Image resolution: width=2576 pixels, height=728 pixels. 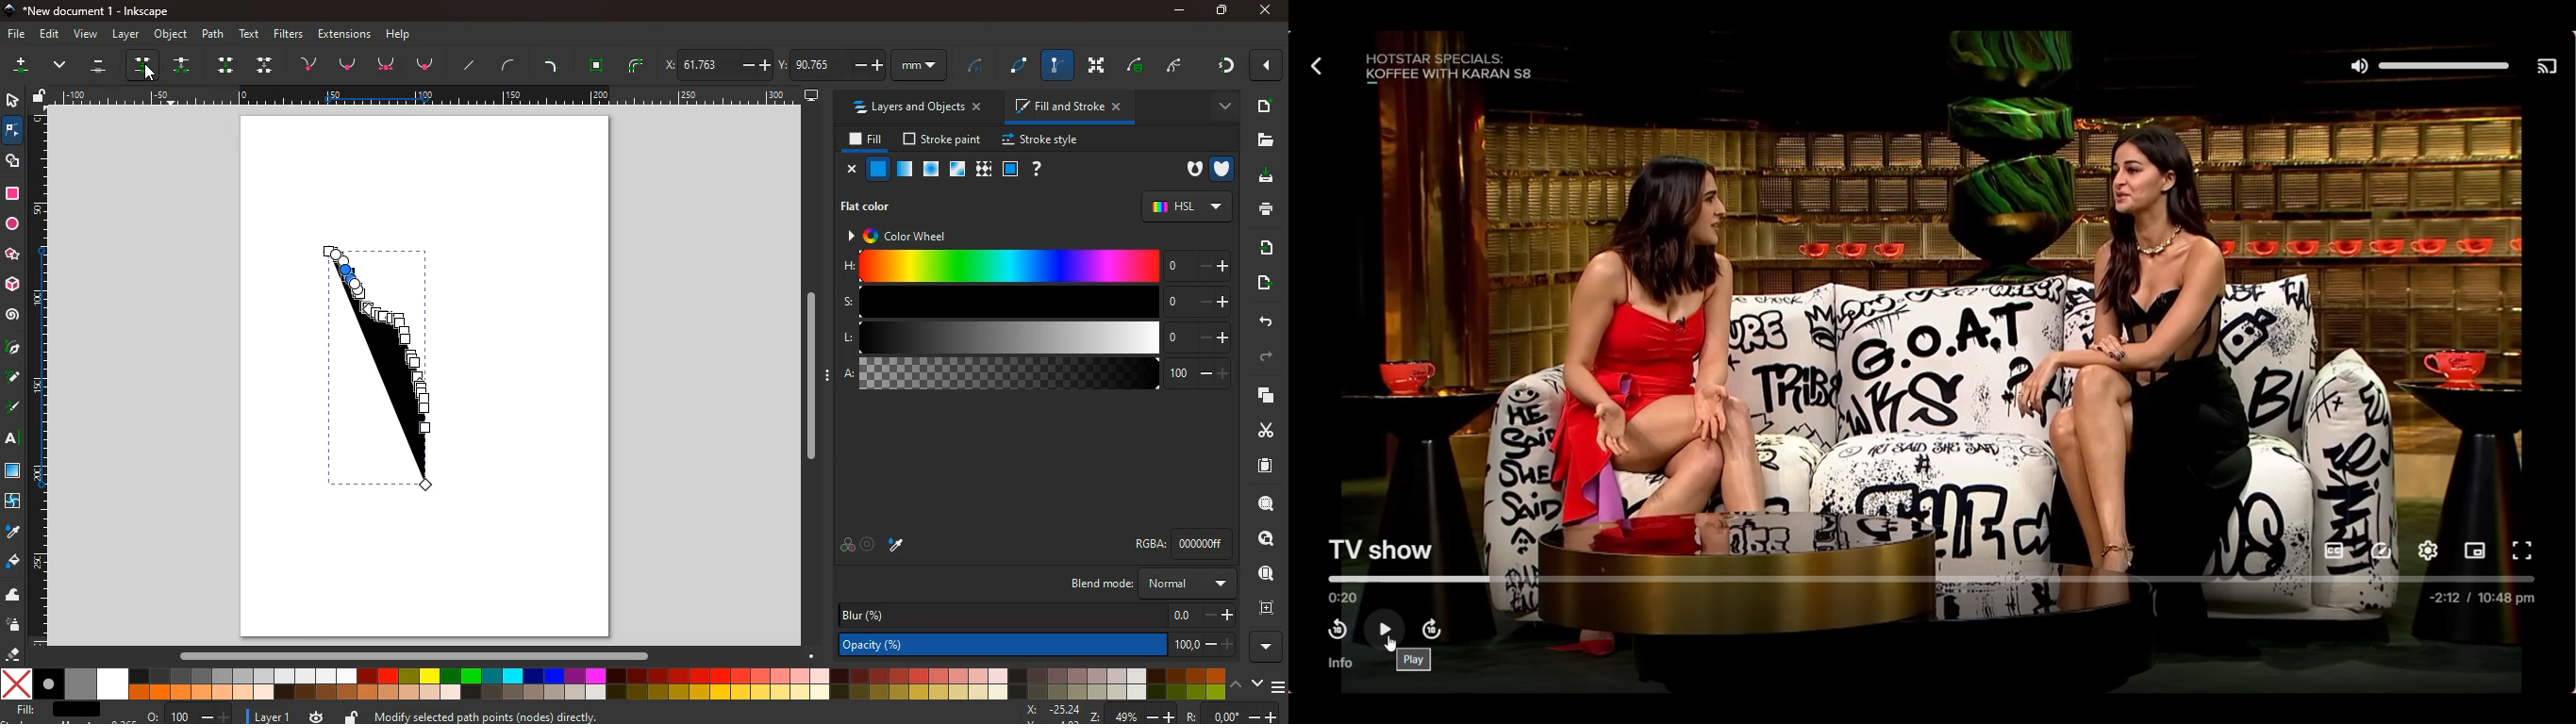 I want to click on drop, so click(x=147, y=64).